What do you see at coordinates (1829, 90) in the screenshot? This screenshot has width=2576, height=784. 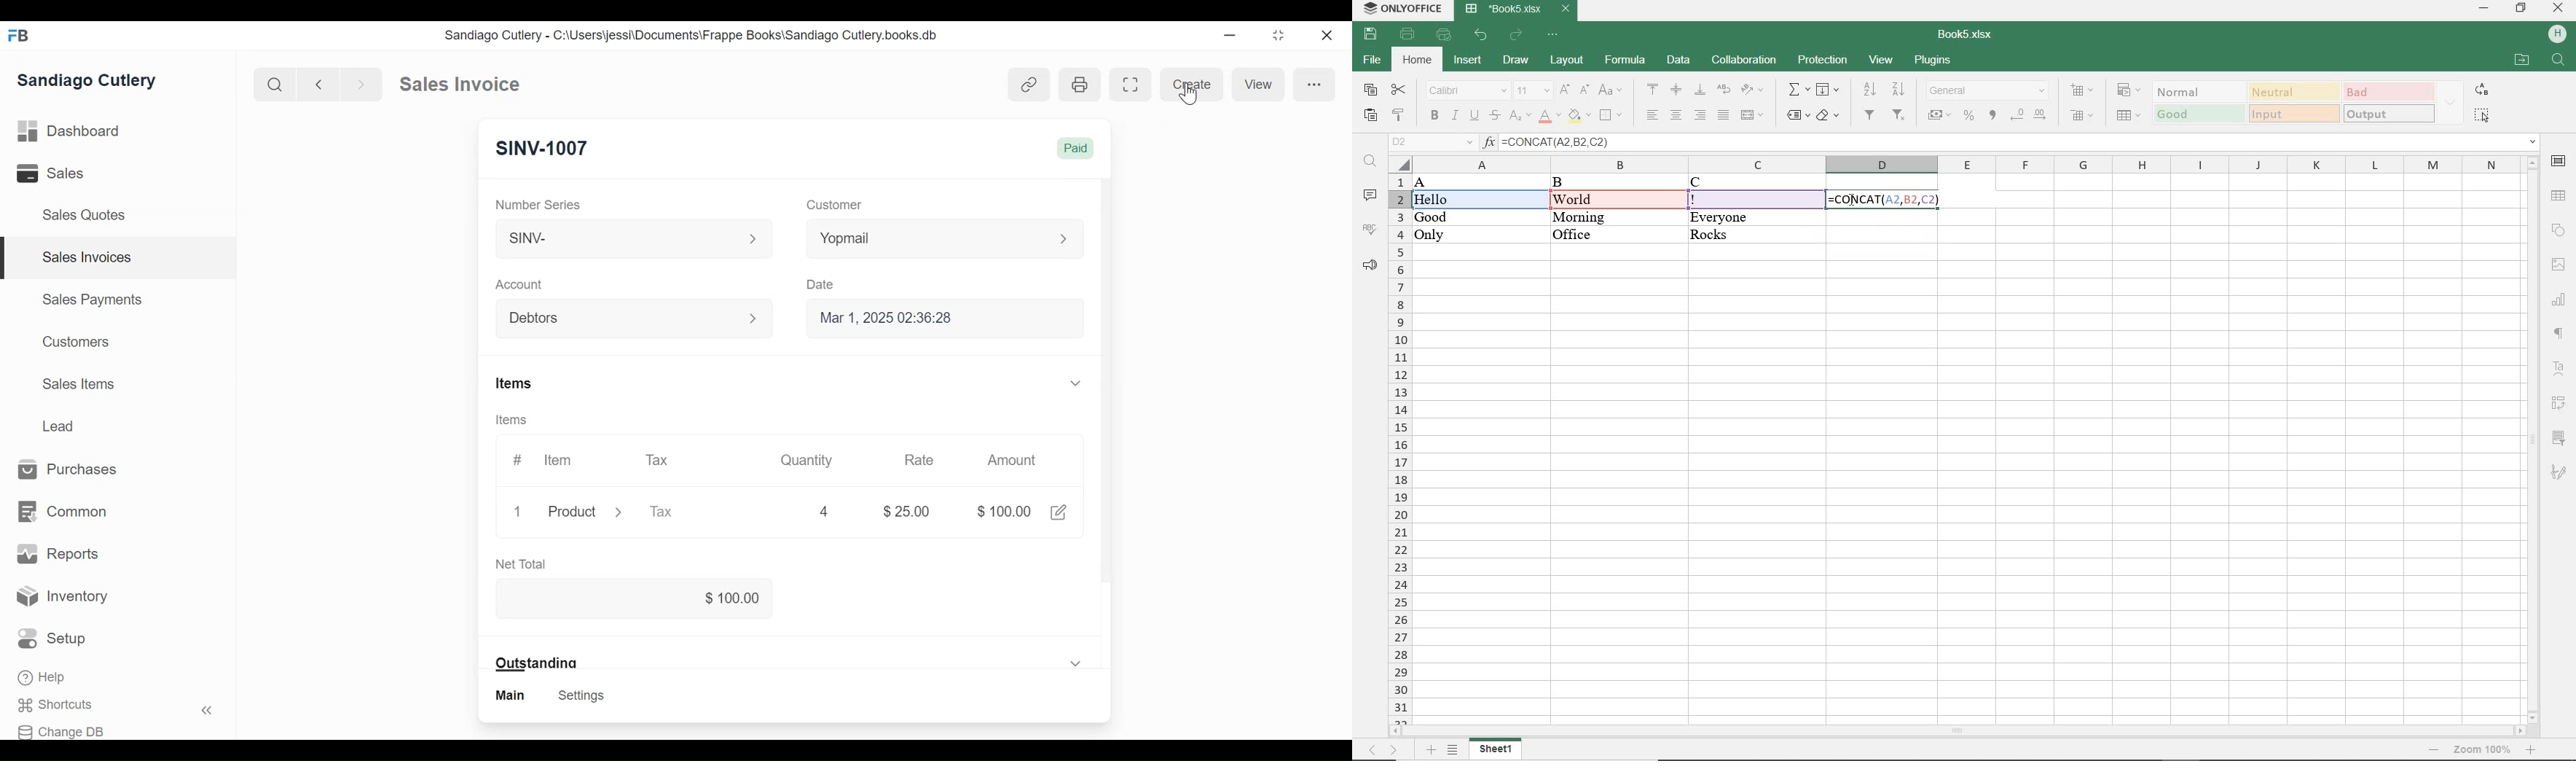 I see `FILL` at bounding box center [1829, 90].